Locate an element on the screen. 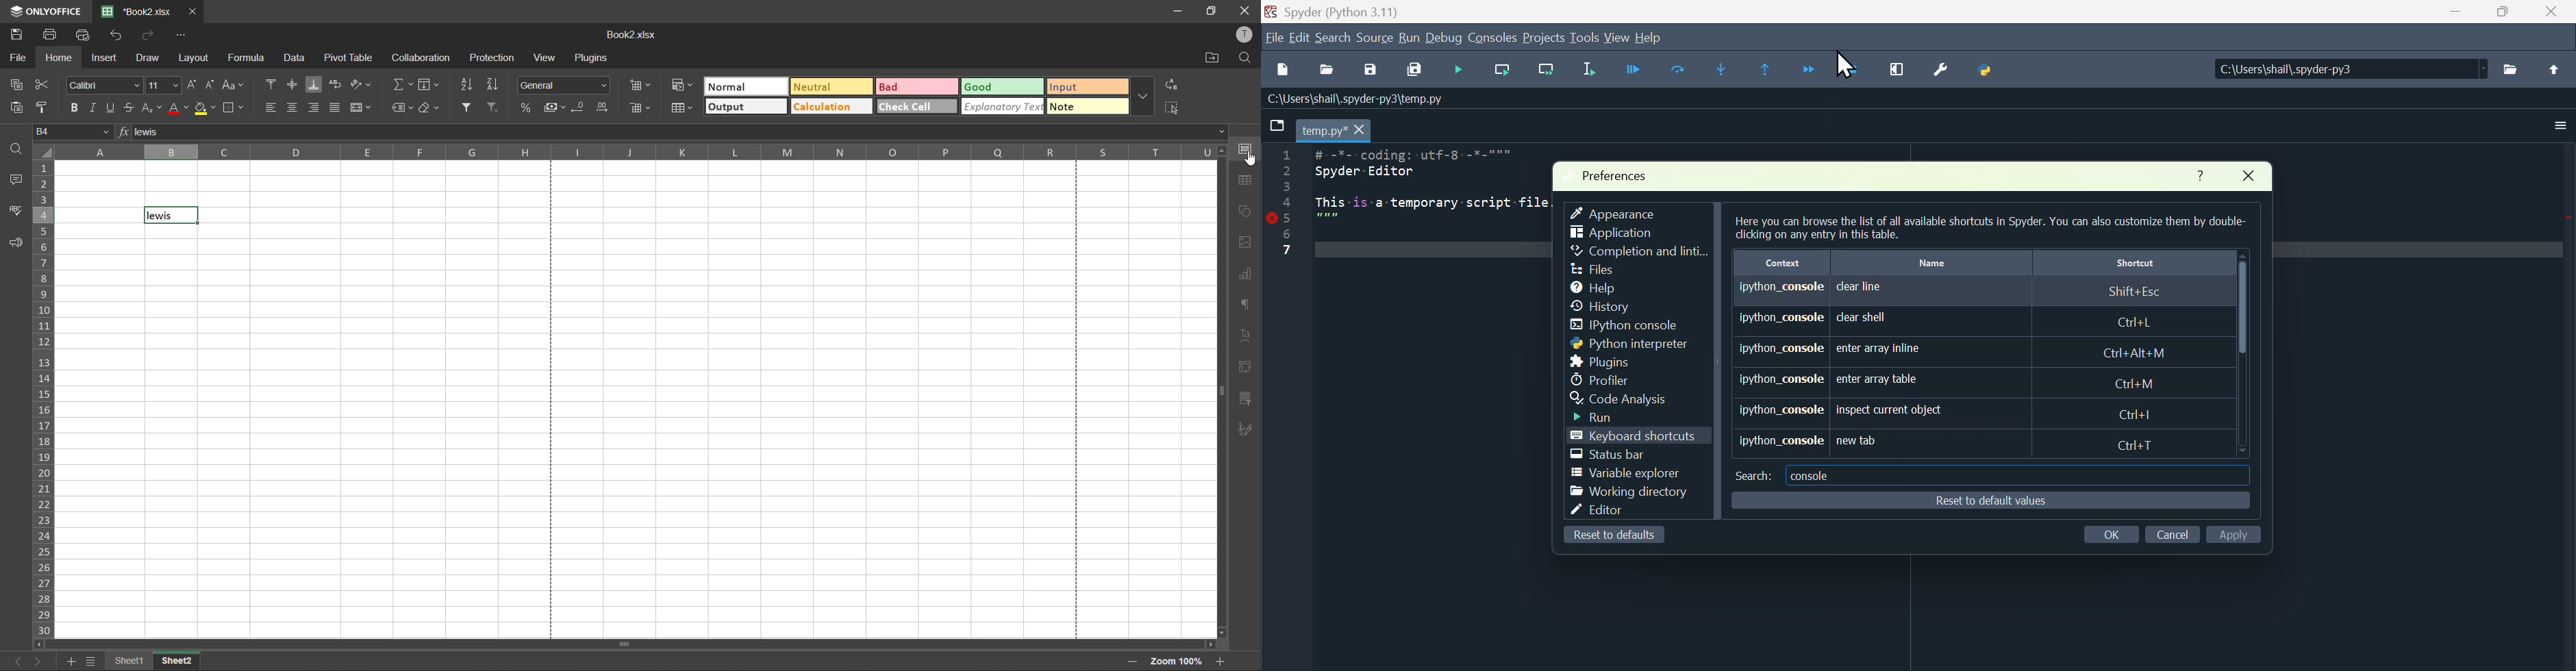  data is located at coordinates (294, 57).